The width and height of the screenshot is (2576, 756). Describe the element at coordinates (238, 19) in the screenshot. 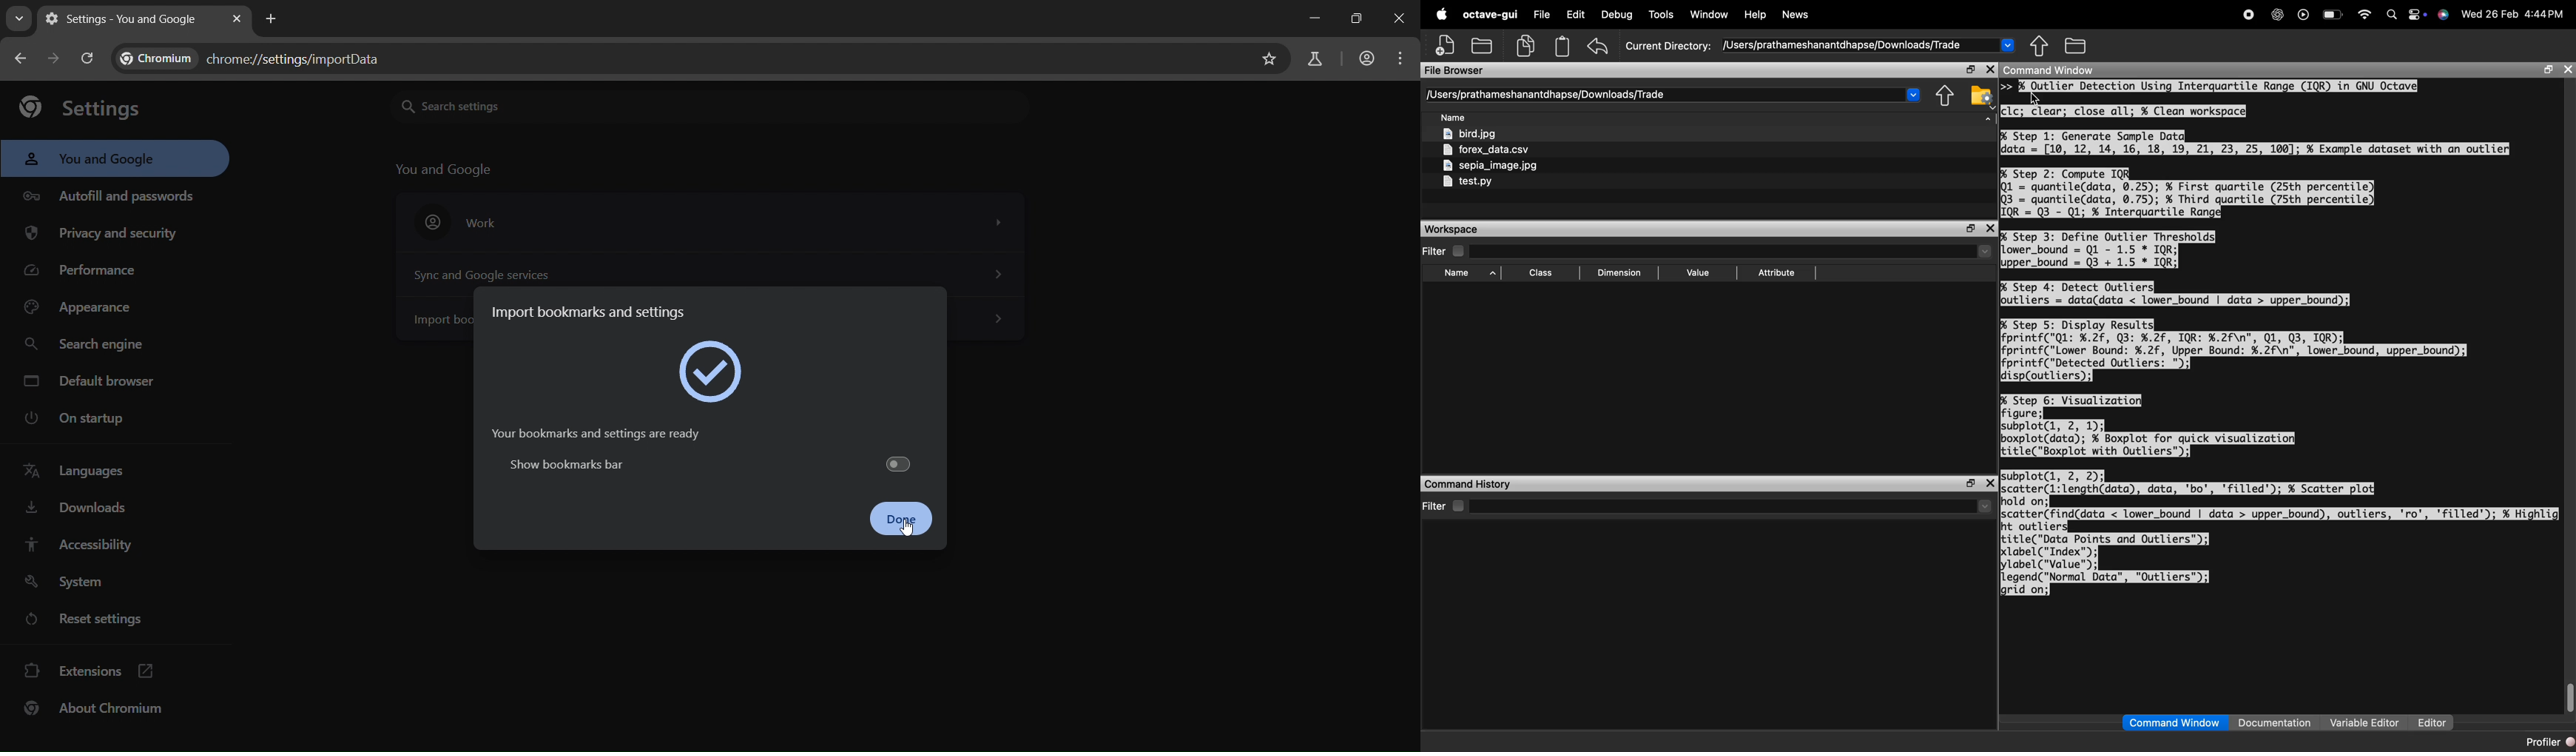

I see `close tab` at that location.